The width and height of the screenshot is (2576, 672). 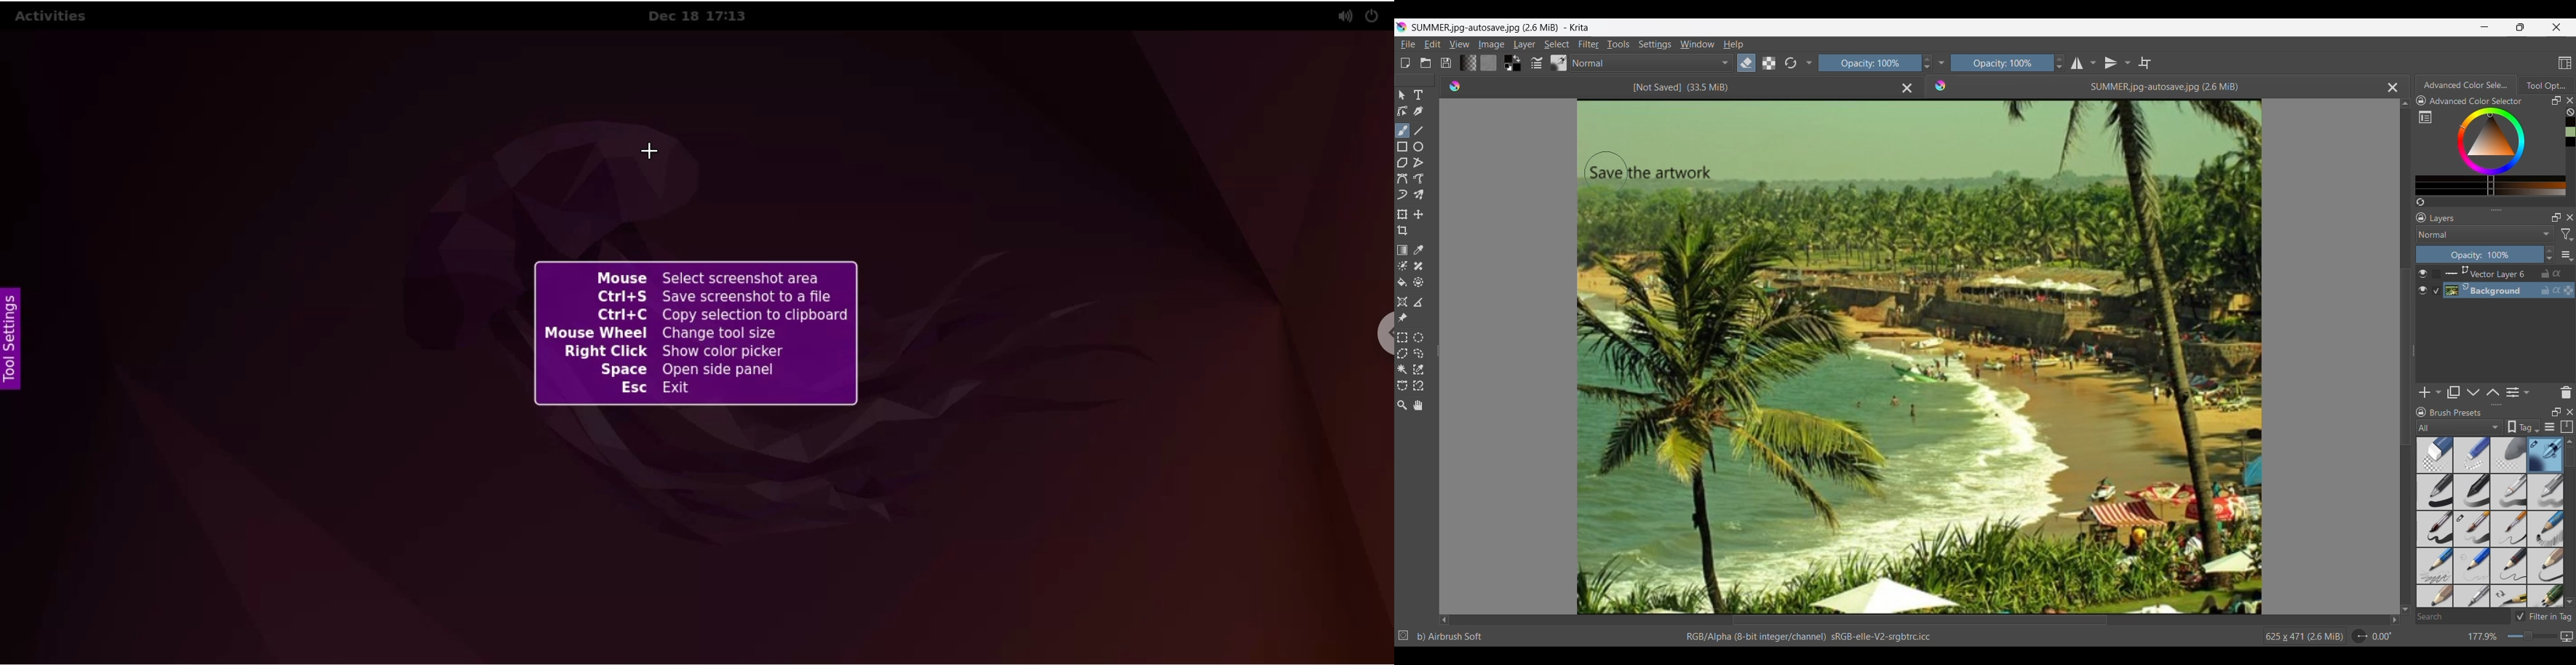 What do you see at coordinates (2383, 637) in the screenshot?
I see `0.00` at bounding box center [2383, 637].